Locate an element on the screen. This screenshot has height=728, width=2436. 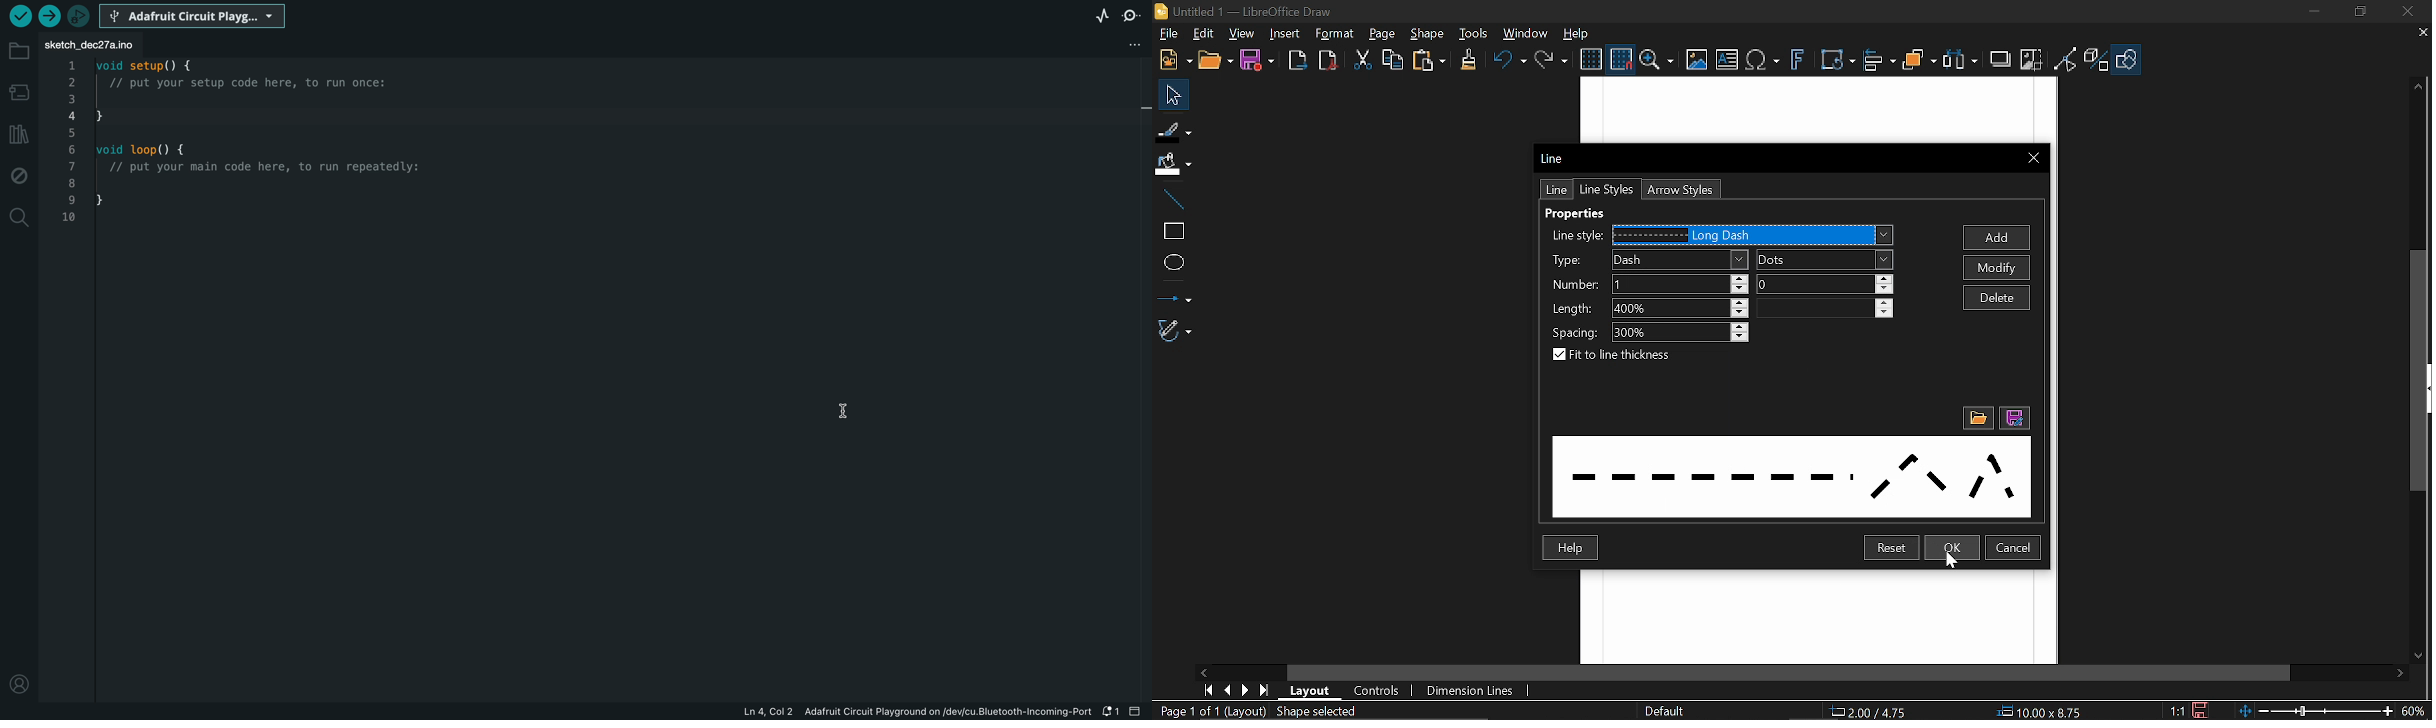
Shapes is located at coordinates (2126, 61).